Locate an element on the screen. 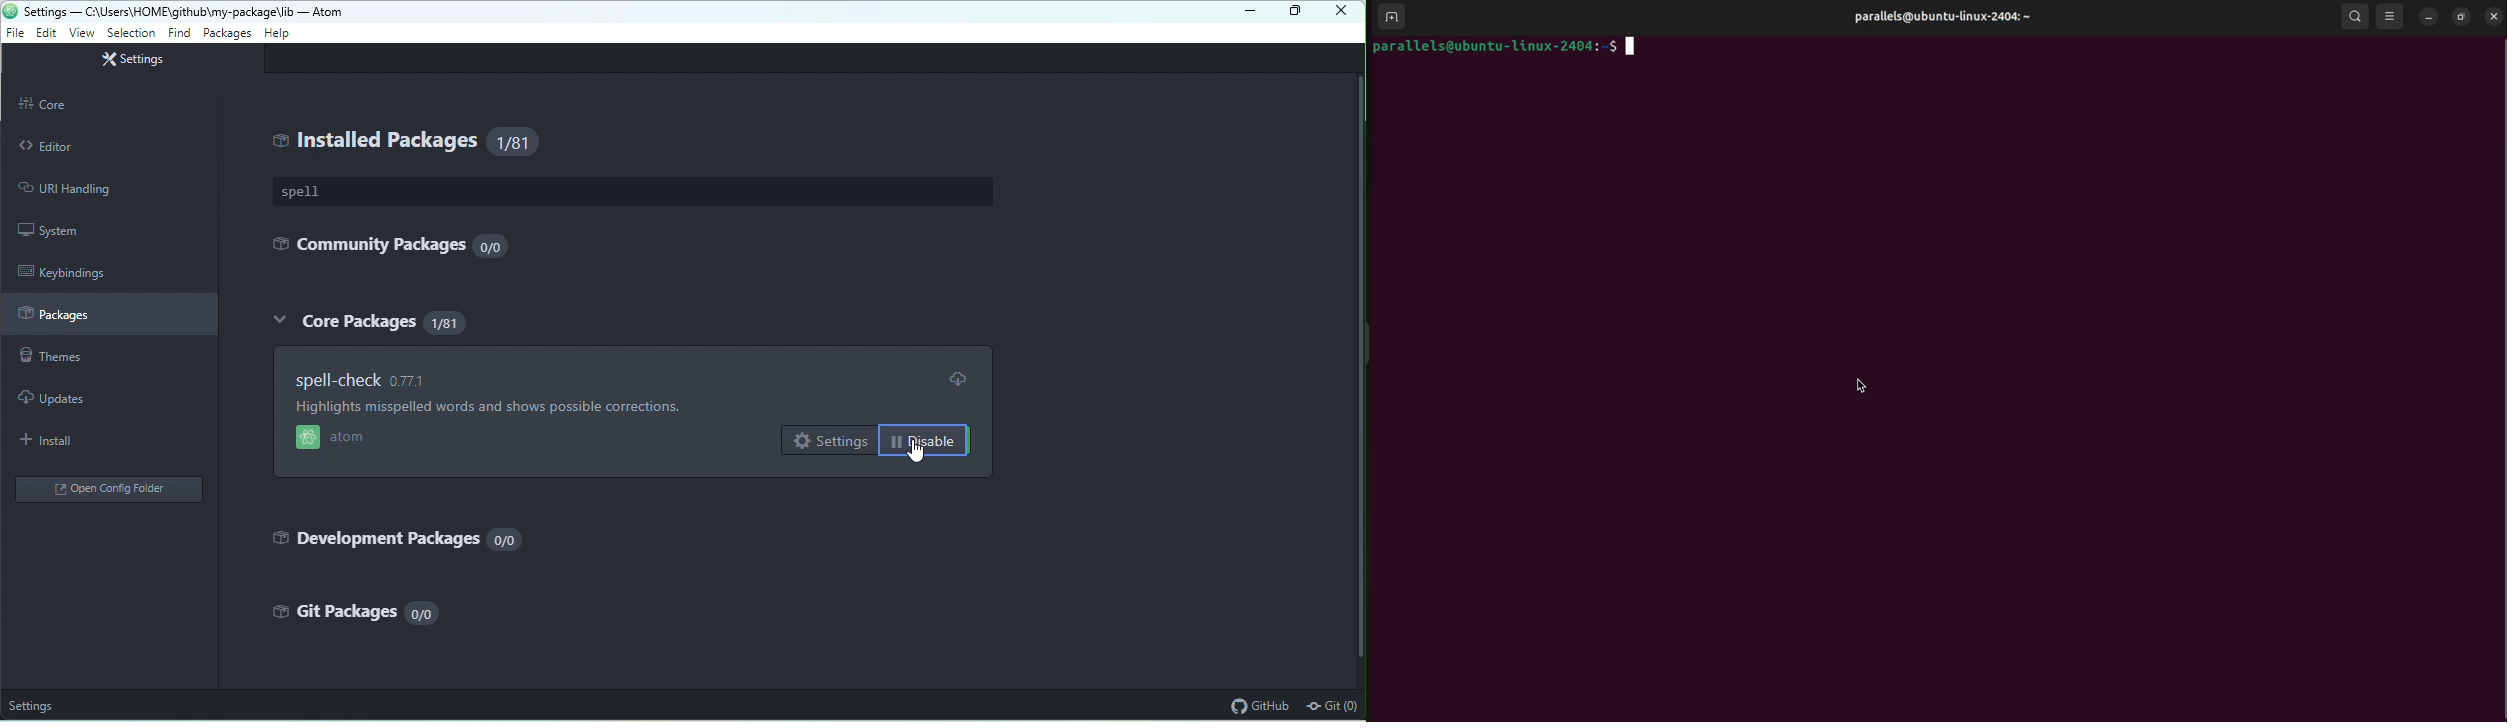  editor is located at coordinates (108, 147).